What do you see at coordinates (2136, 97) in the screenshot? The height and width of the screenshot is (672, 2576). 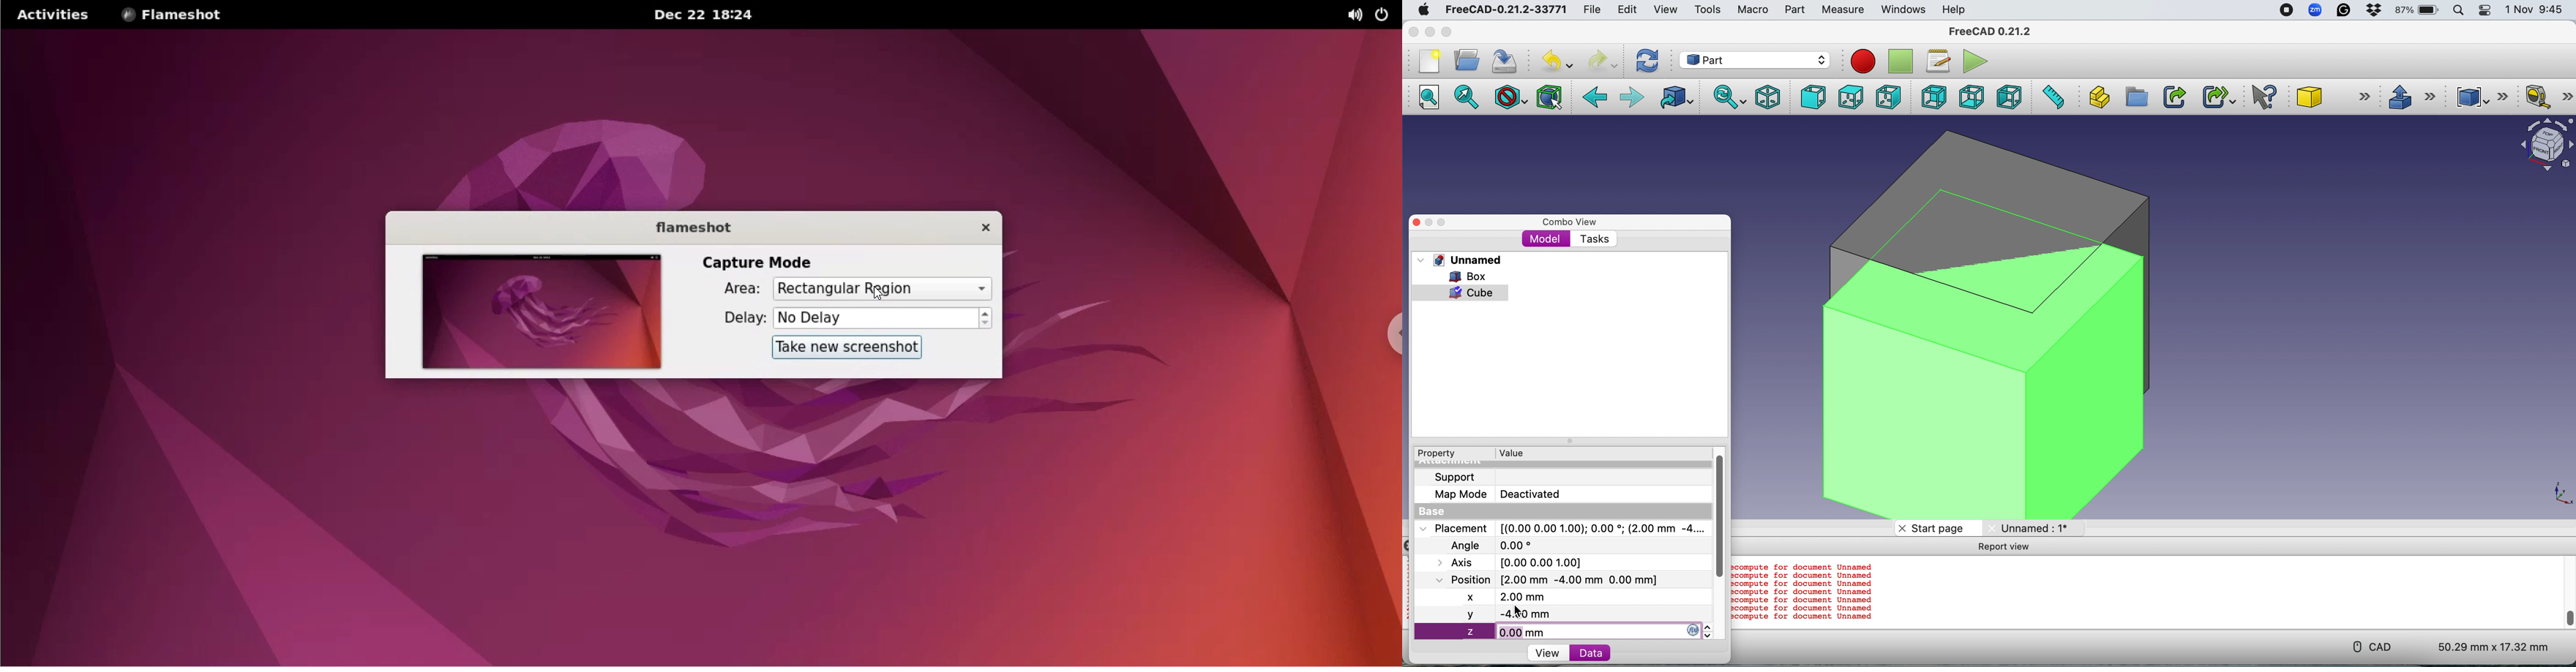 I see `Create group` at bounding box center [2136, 97].